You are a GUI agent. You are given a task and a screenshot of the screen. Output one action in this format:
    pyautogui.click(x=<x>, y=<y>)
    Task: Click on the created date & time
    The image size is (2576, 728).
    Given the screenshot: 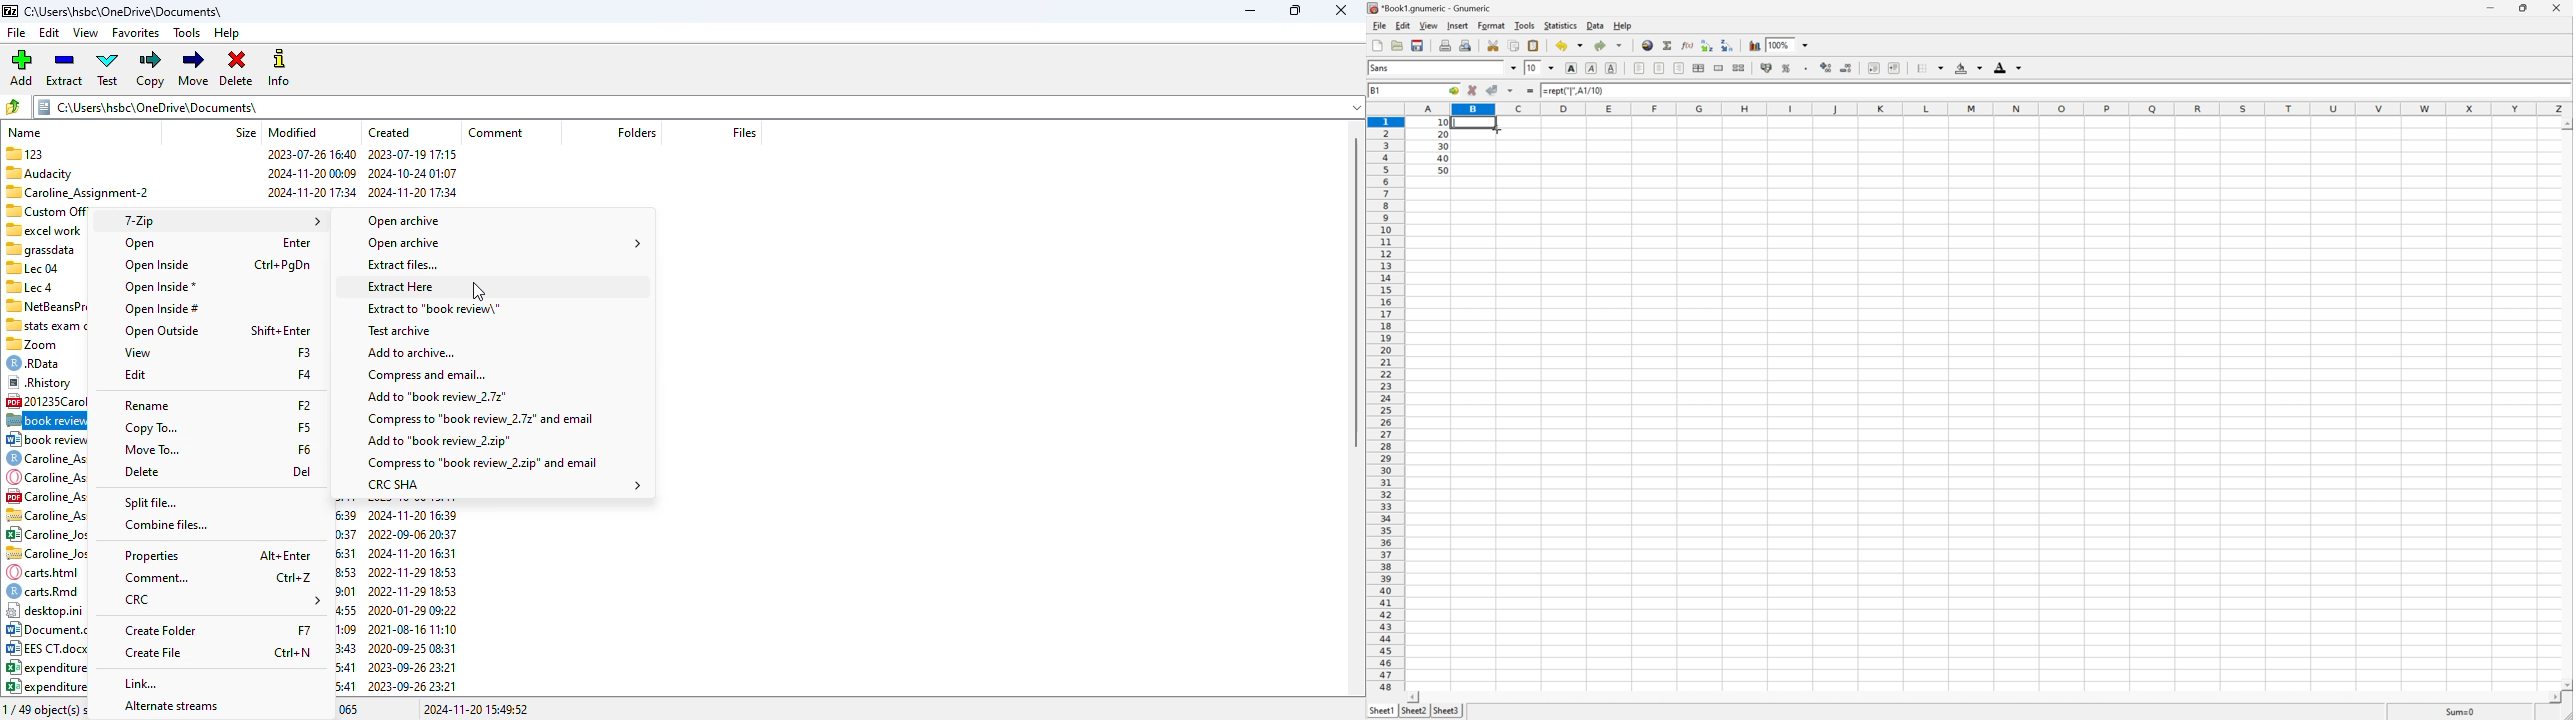 What is the action you would take?
    pyautogui.click(x=413, y=176)
    